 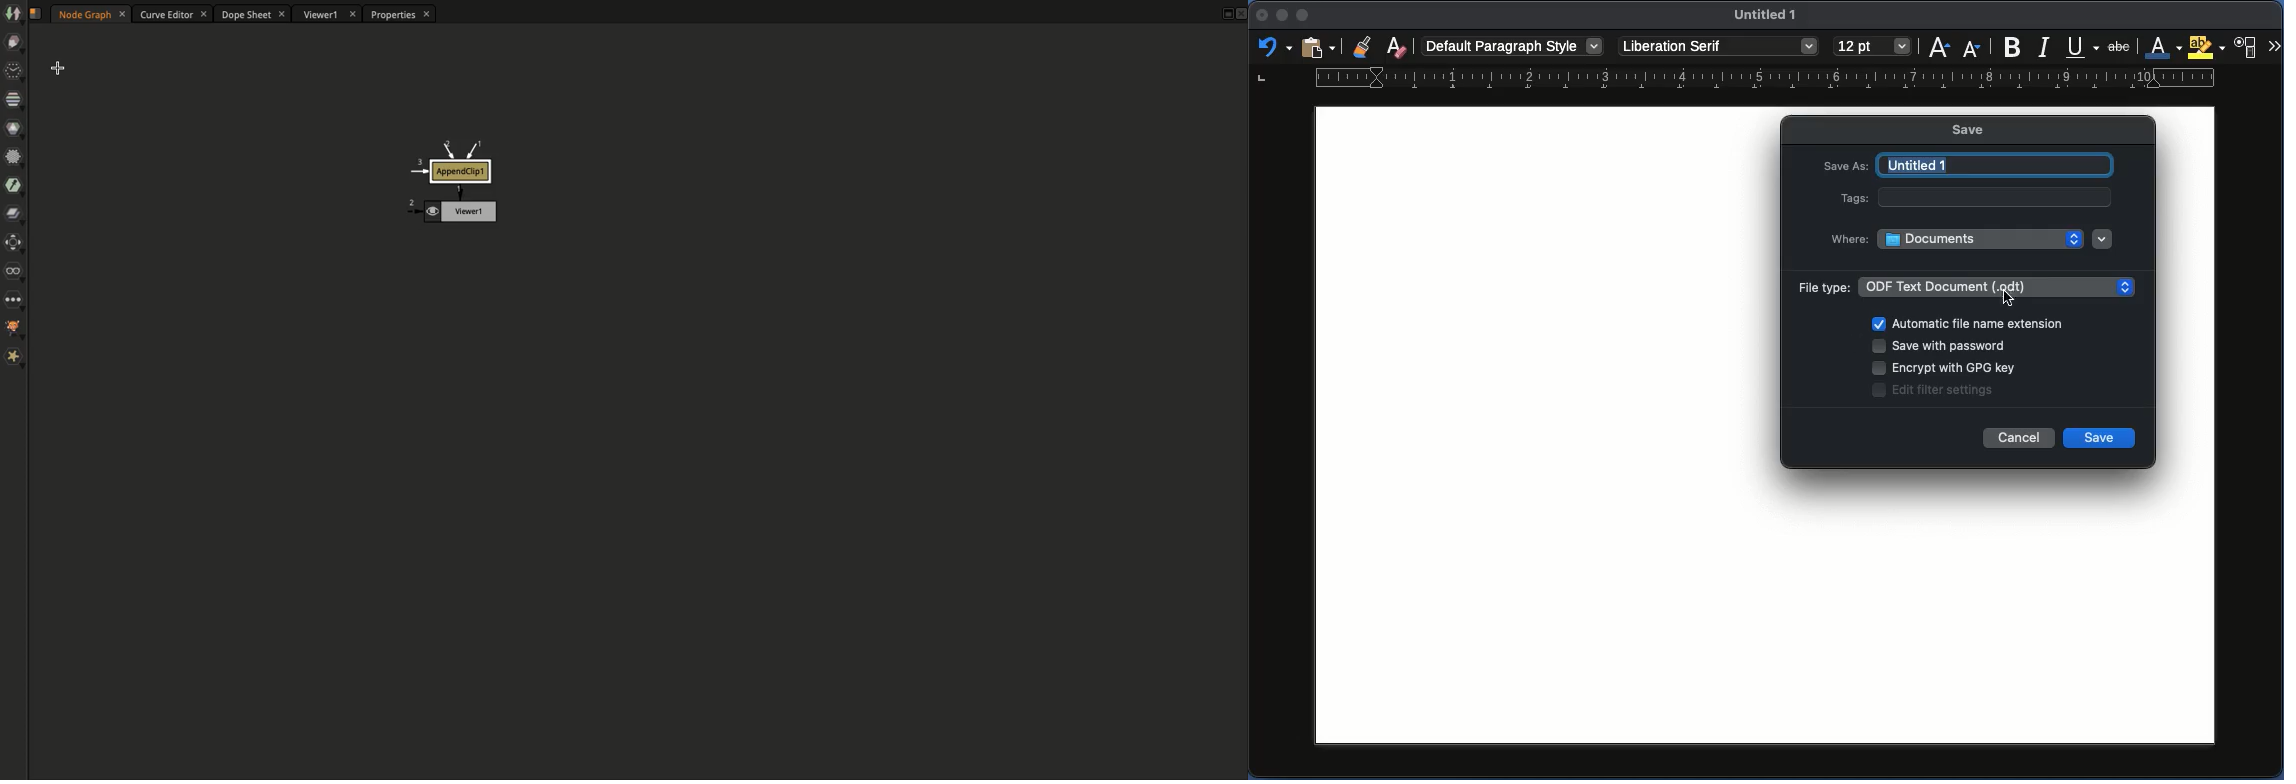 What do you see at coordinates (15, 44) in the screenshot?
I see `Draw` at bounding box center [15, 44].